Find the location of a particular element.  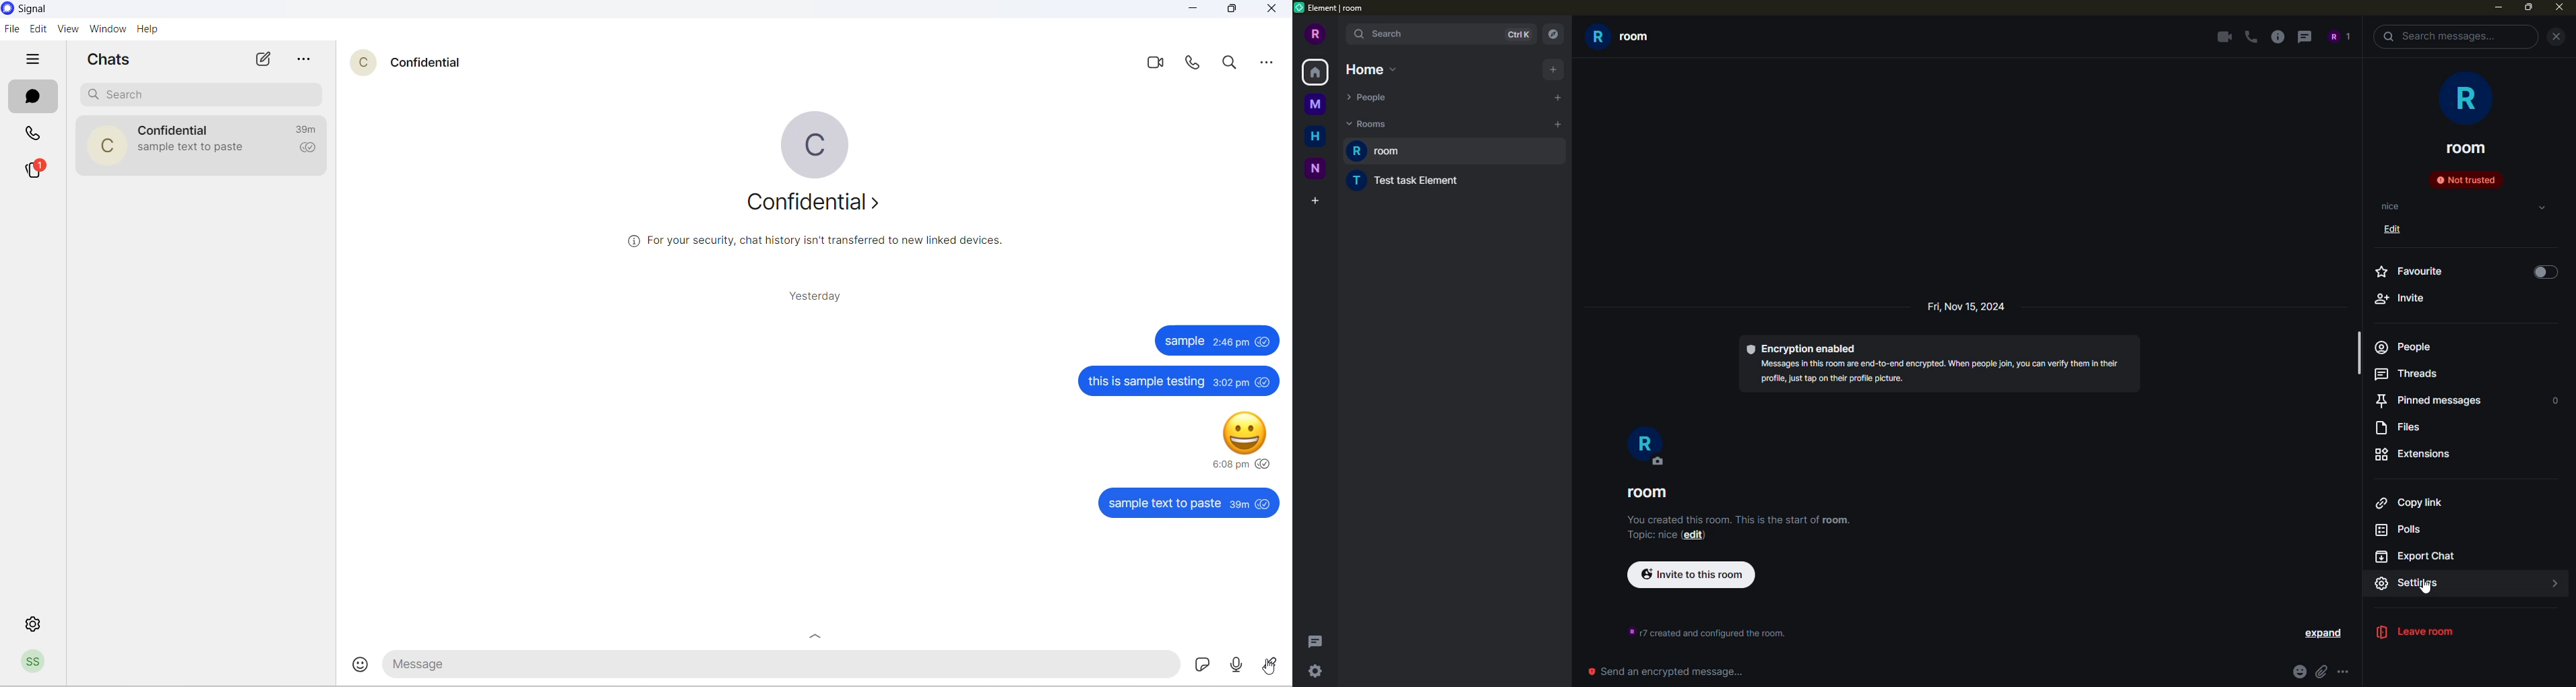

scroll bar is located at coordinates (2358, 358).